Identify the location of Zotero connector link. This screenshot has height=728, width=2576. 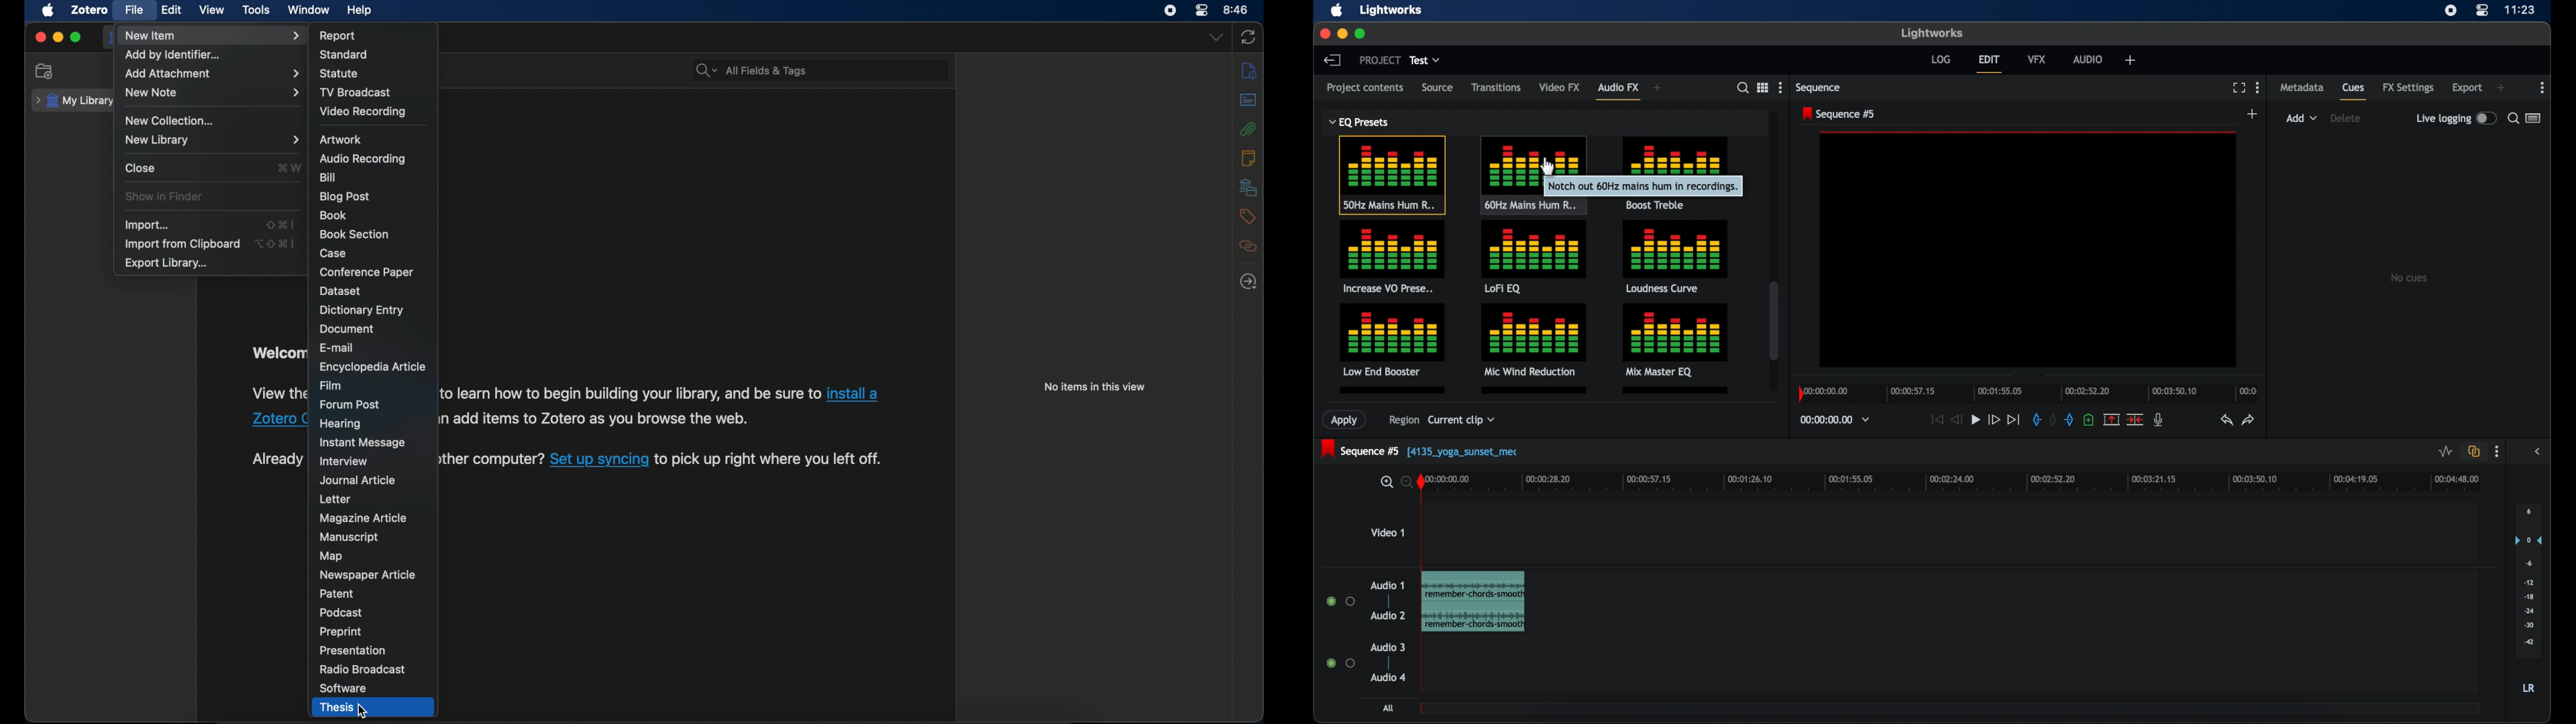
(278, 420).